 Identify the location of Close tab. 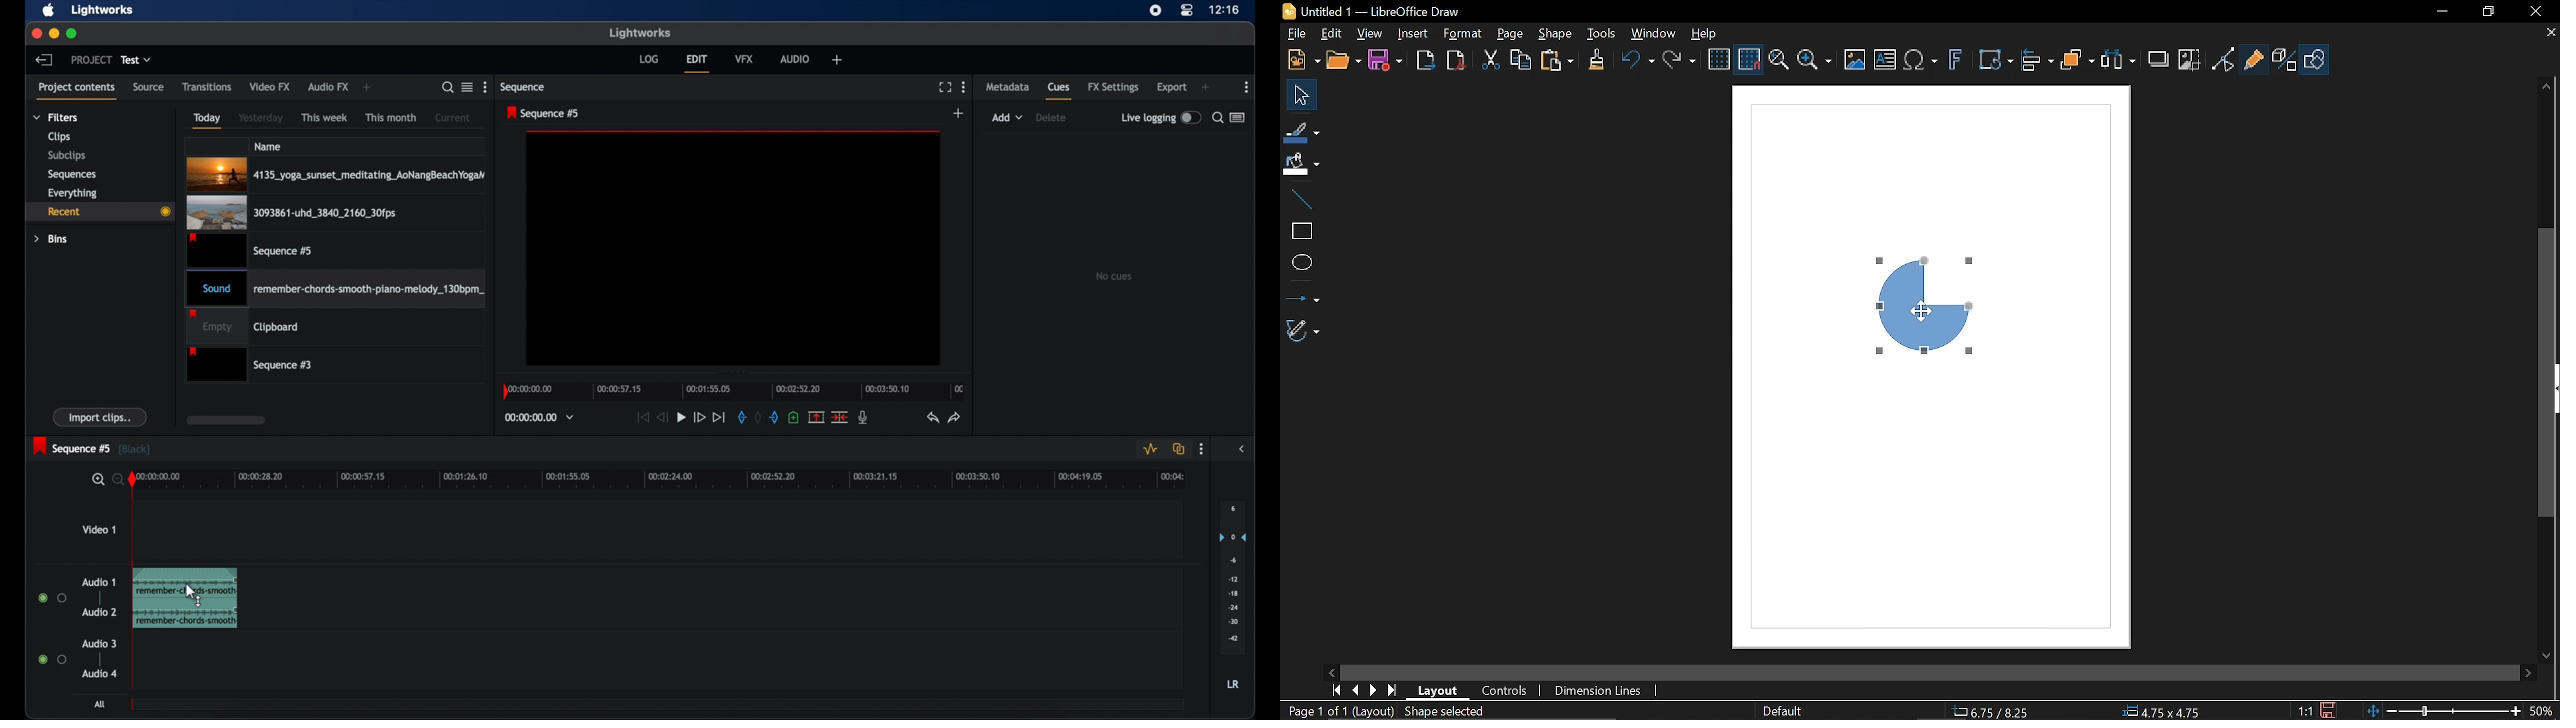
(2550, 33).